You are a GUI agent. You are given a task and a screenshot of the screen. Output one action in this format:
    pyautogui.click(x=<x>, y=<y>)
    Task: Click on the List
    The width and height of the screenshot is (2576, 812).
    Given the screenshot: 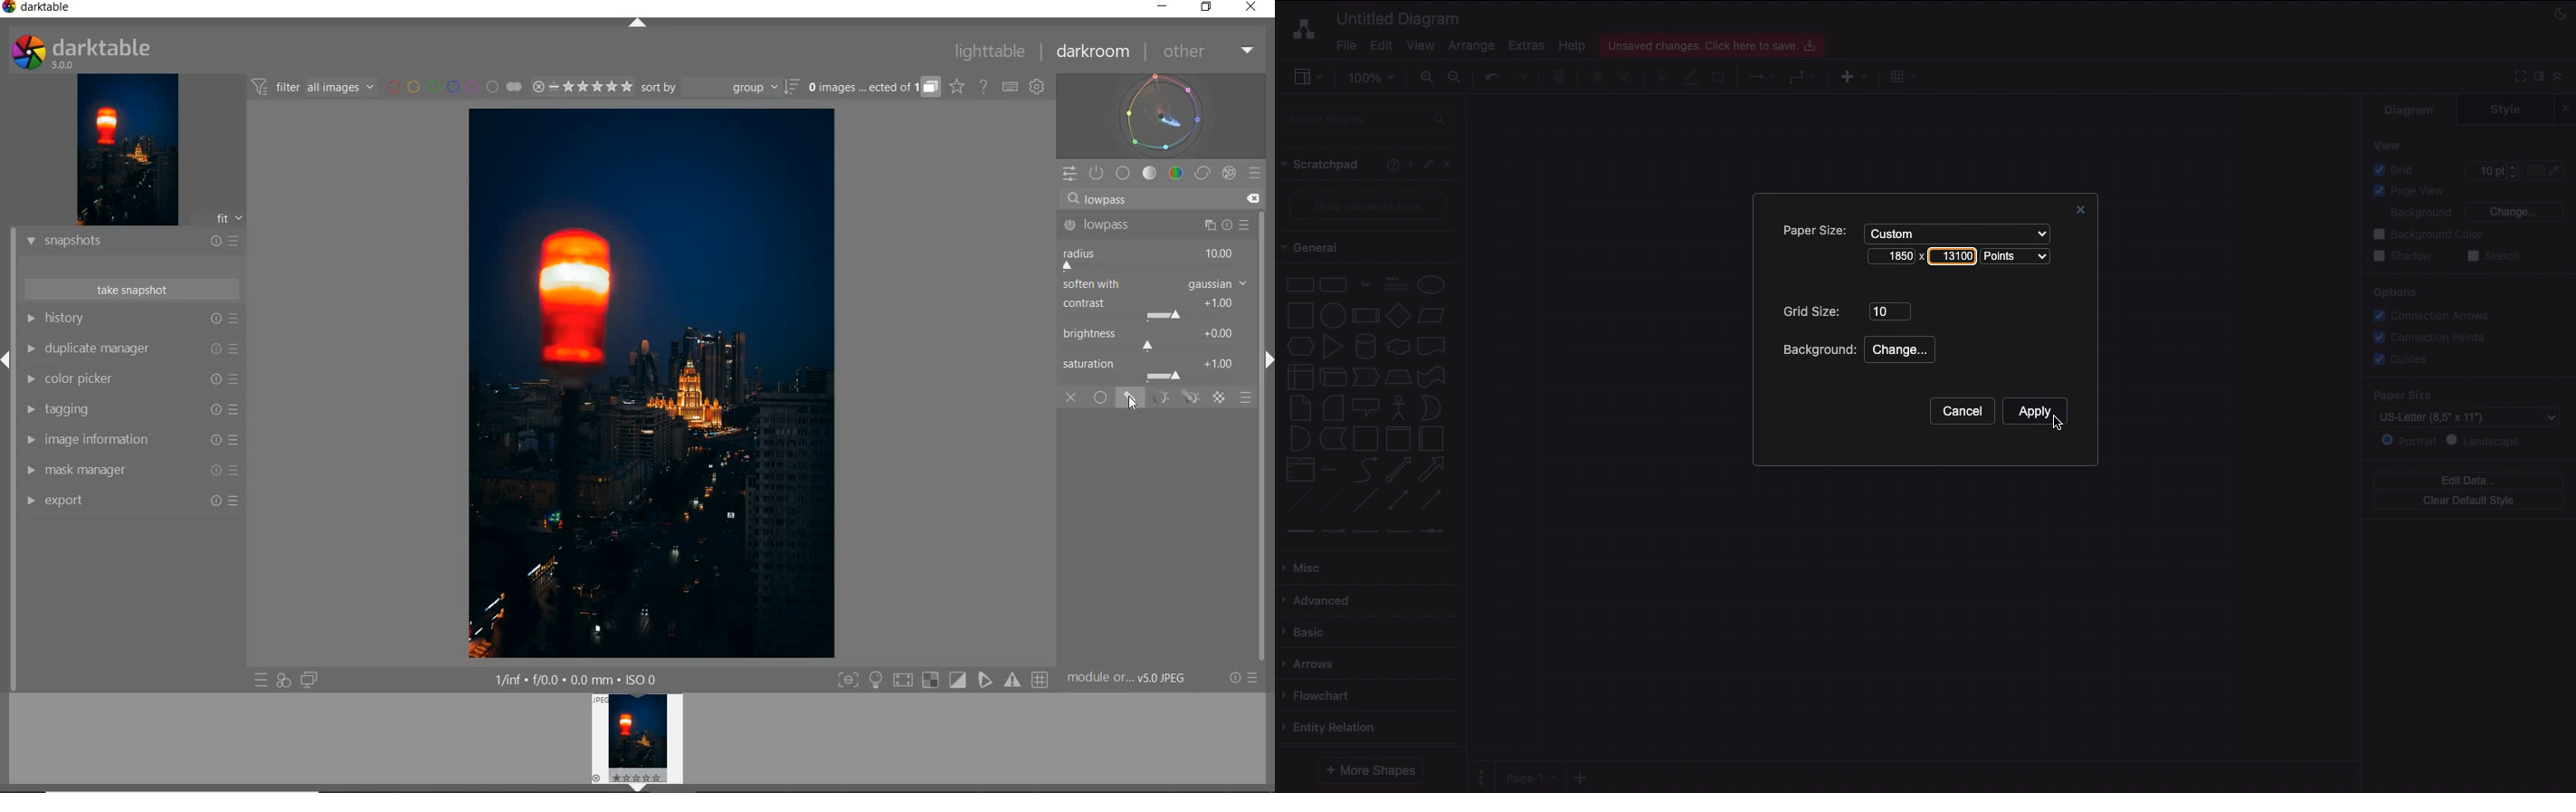 What is the action you would take?
    pyautogui.click(x=1298, y=470)
    